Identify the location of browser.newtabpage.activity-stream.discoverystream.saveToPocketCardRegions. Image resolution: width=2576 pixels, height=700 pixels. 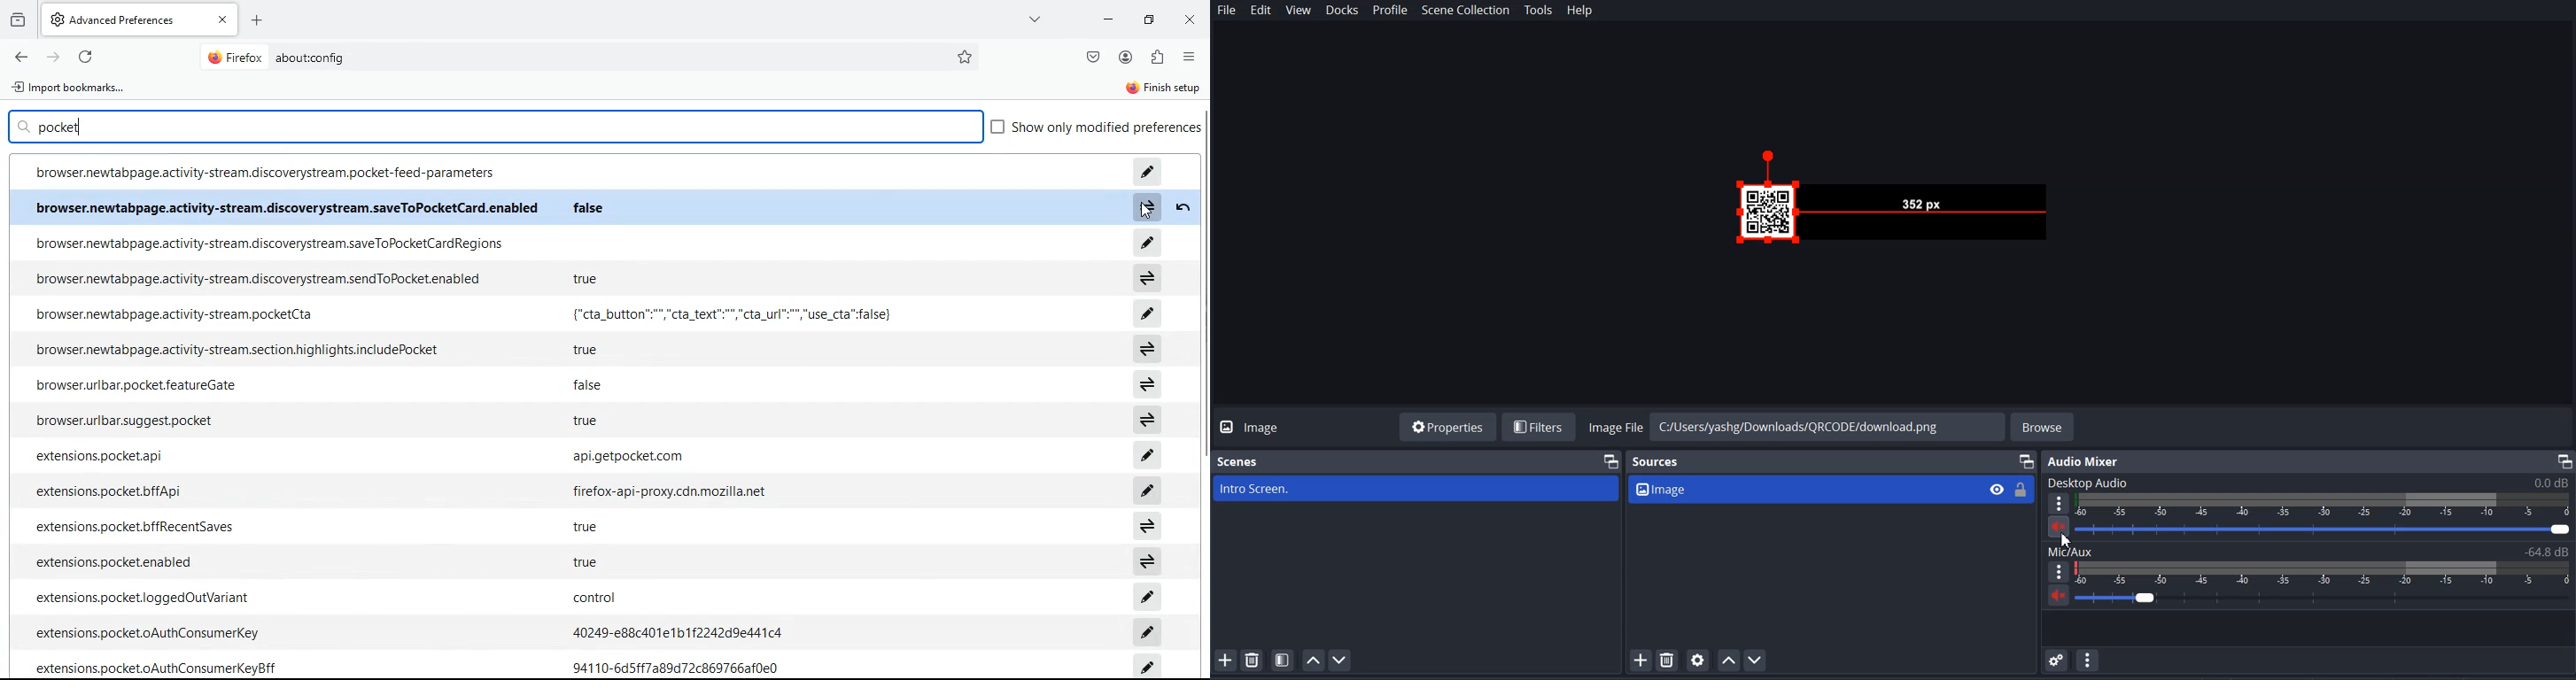
(268, 243).